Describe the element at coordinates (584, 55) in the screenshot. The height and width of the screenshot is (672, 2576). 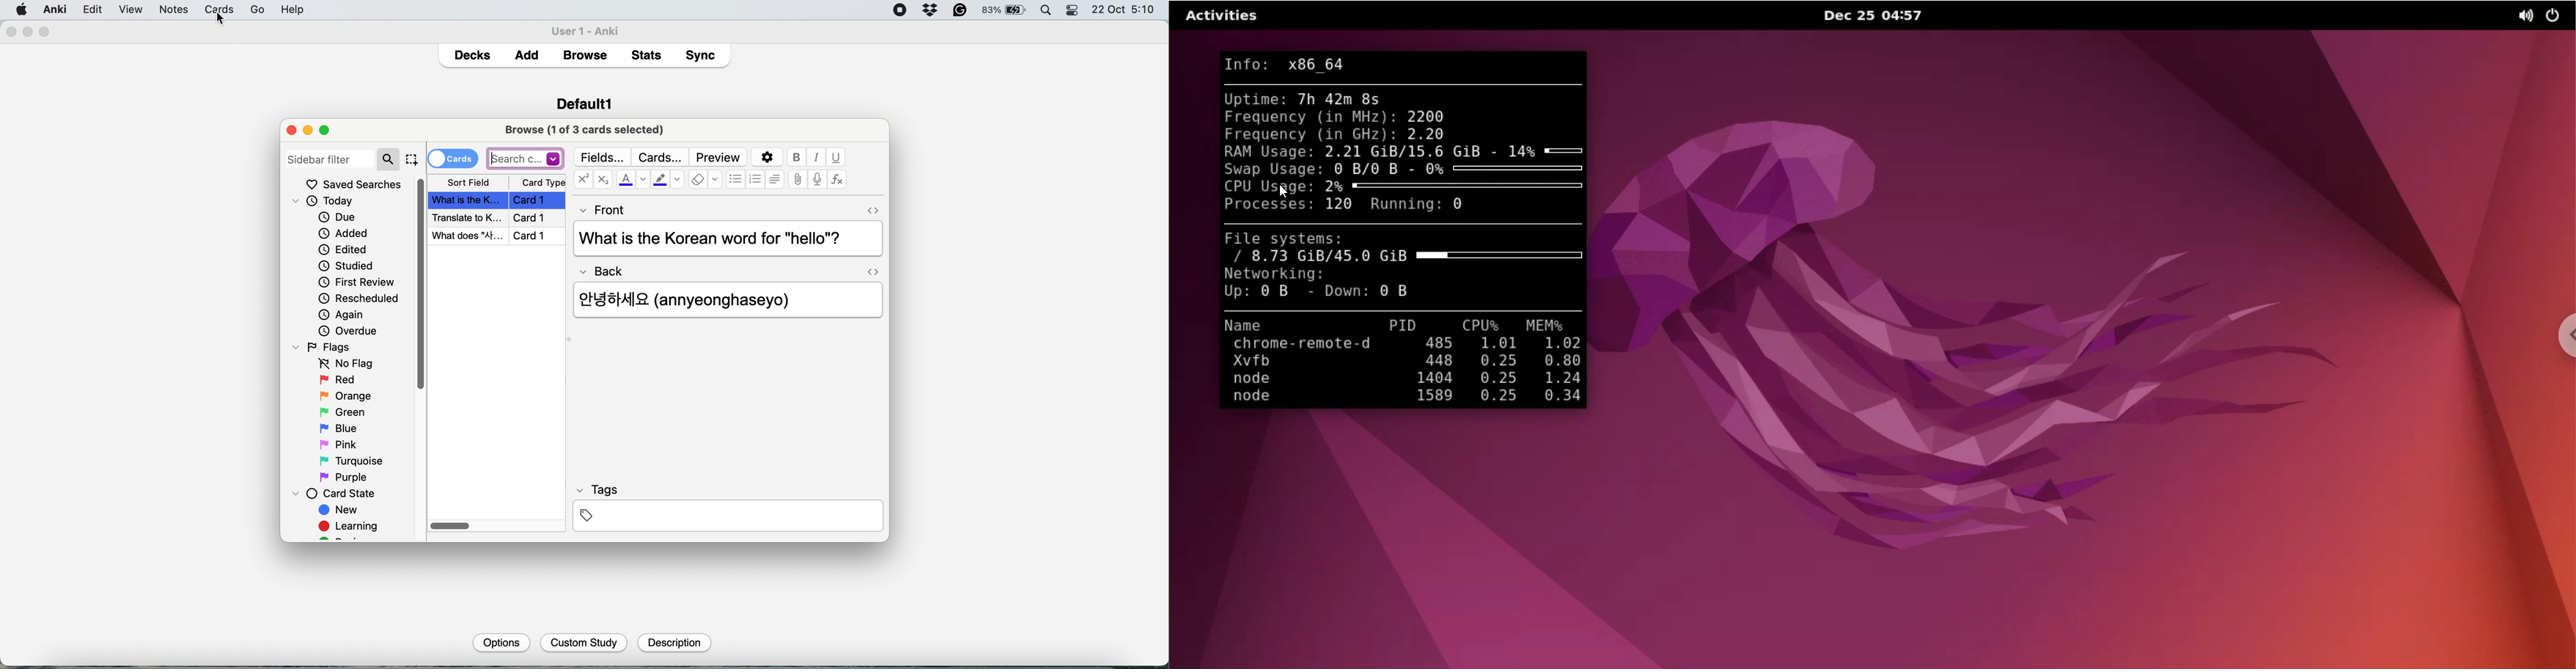
I see `Browse` at that location.